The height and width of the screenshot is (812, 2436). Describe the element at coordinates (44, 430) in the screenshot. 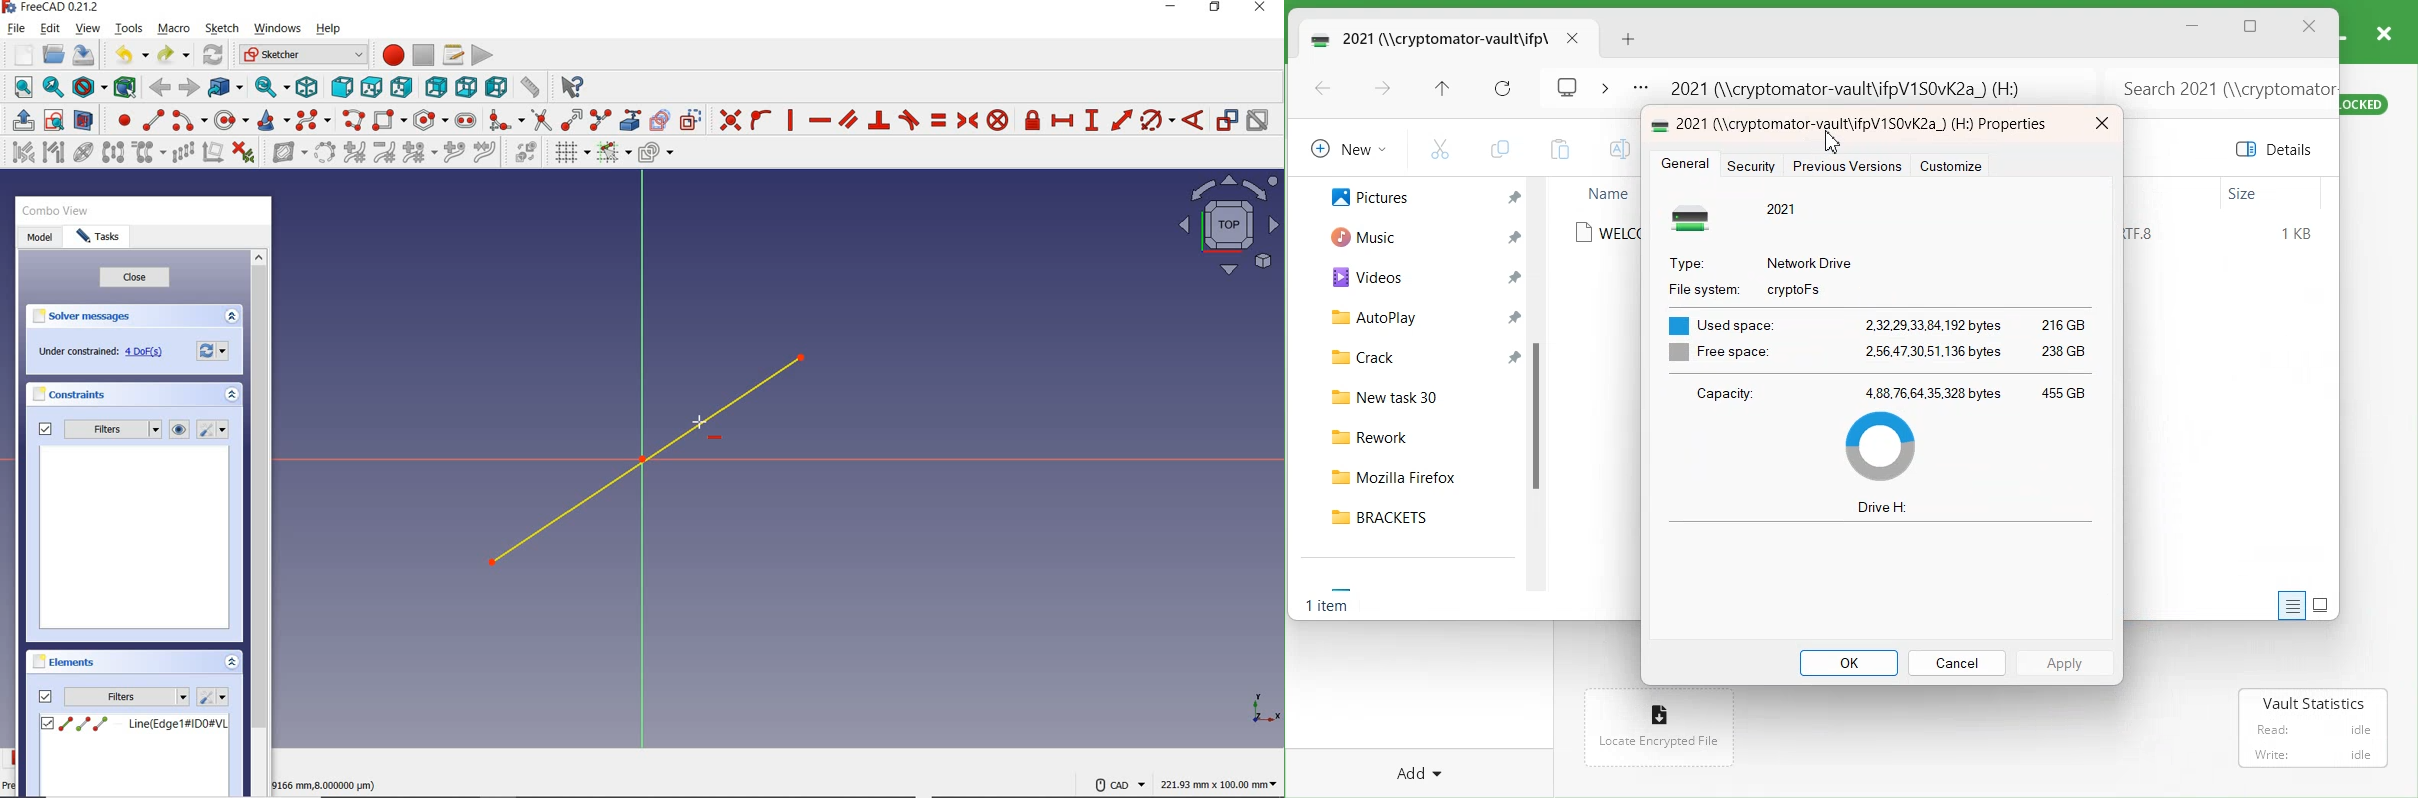

I see `CHECK TO TOGGLE FILTERS` at that location.